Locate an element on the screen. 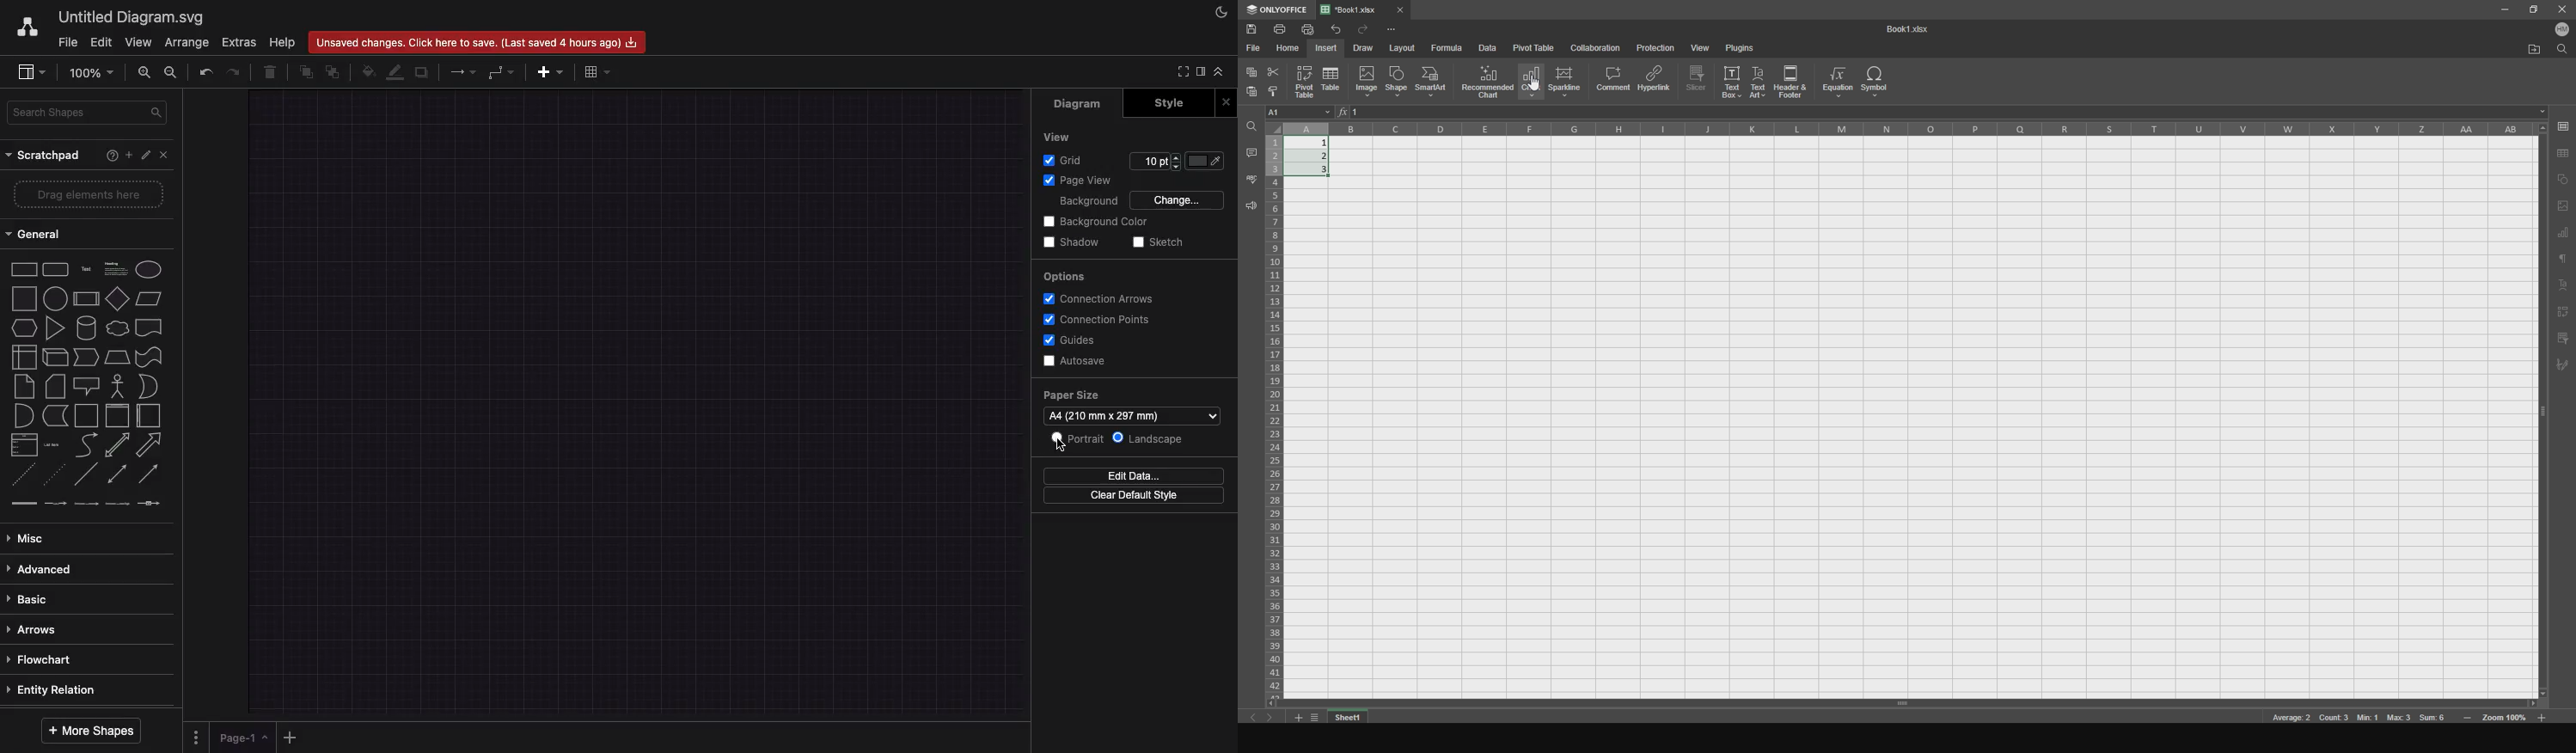 This screenshot has width=2576, height=756. page is located at coordinates (2563, 206).